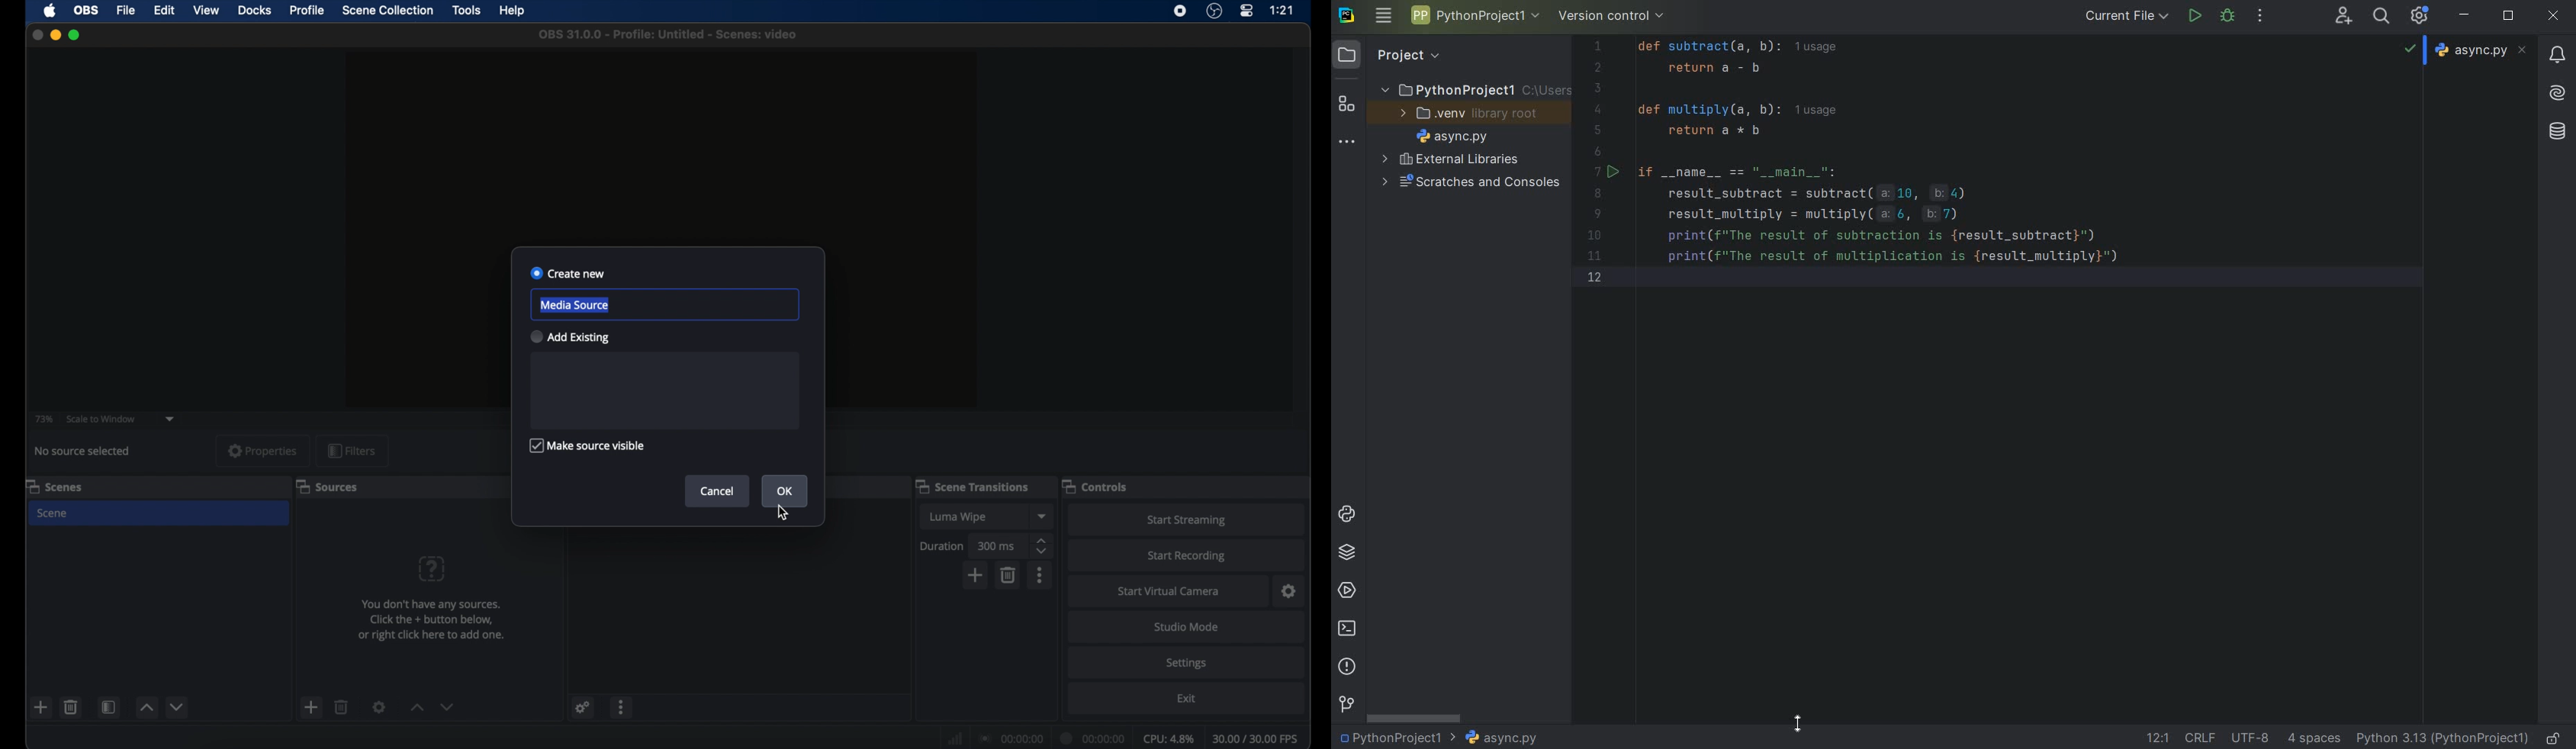  I want to click on add, so click(977, 575).